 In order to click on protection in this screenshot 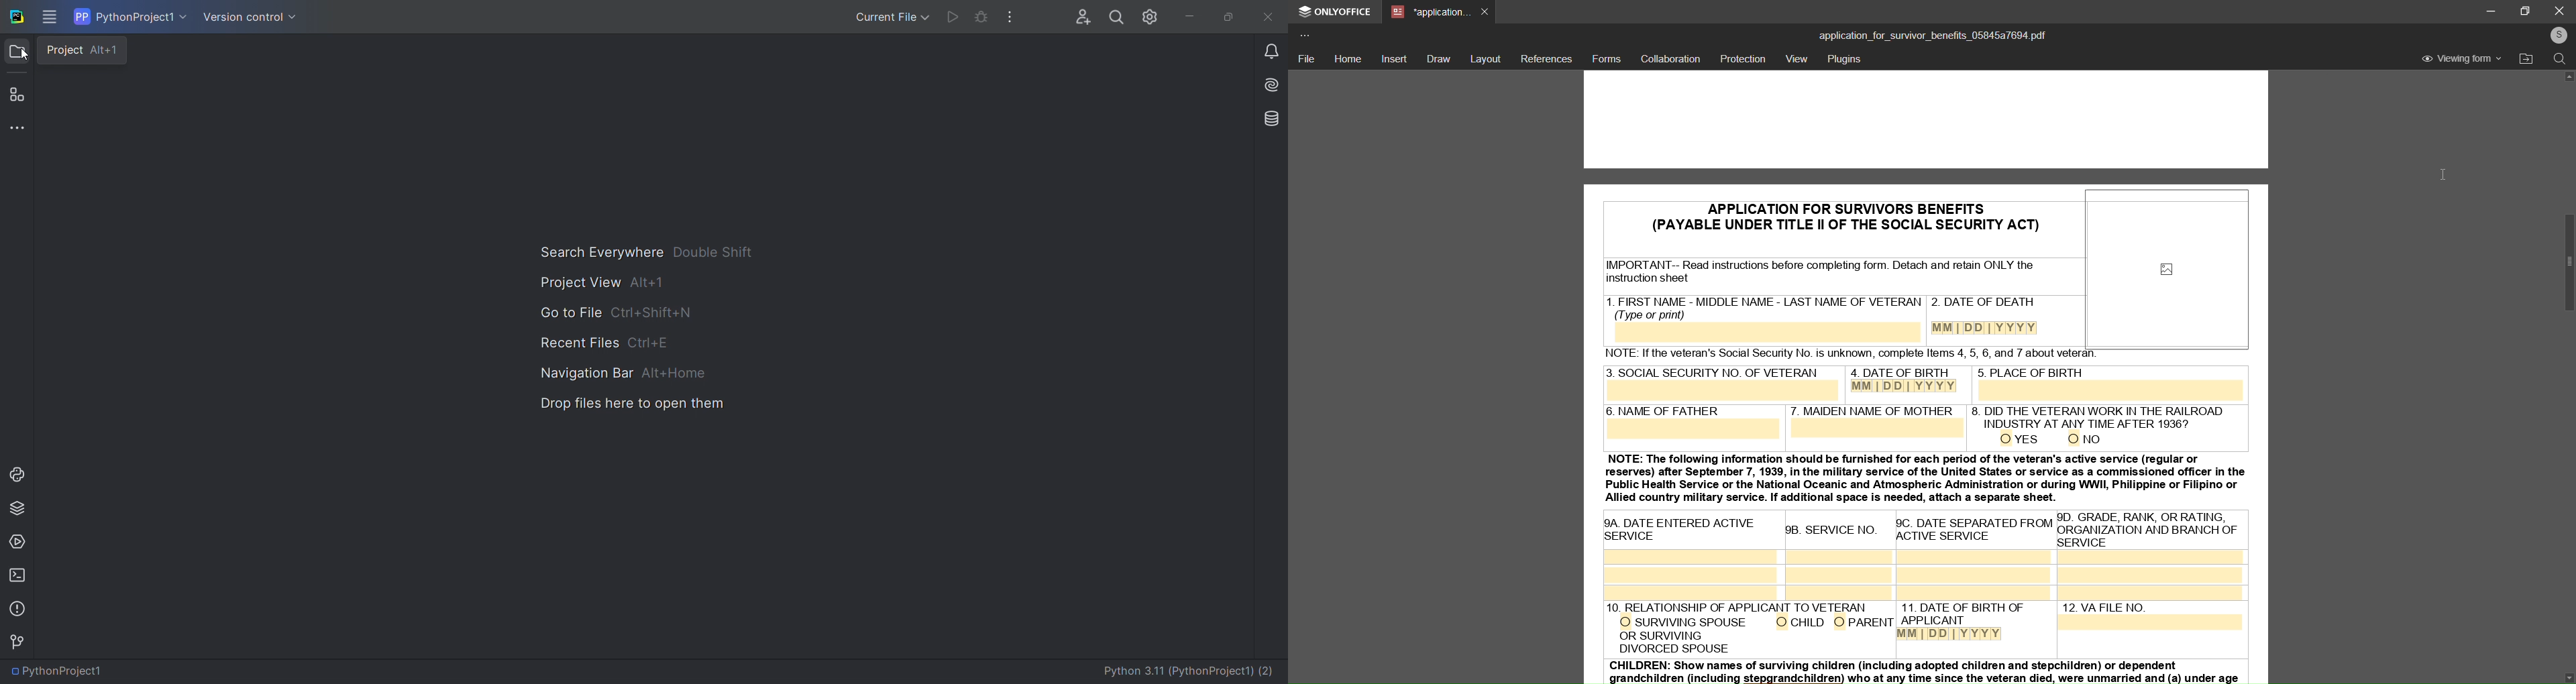, I will do `click(1743, 58)`.